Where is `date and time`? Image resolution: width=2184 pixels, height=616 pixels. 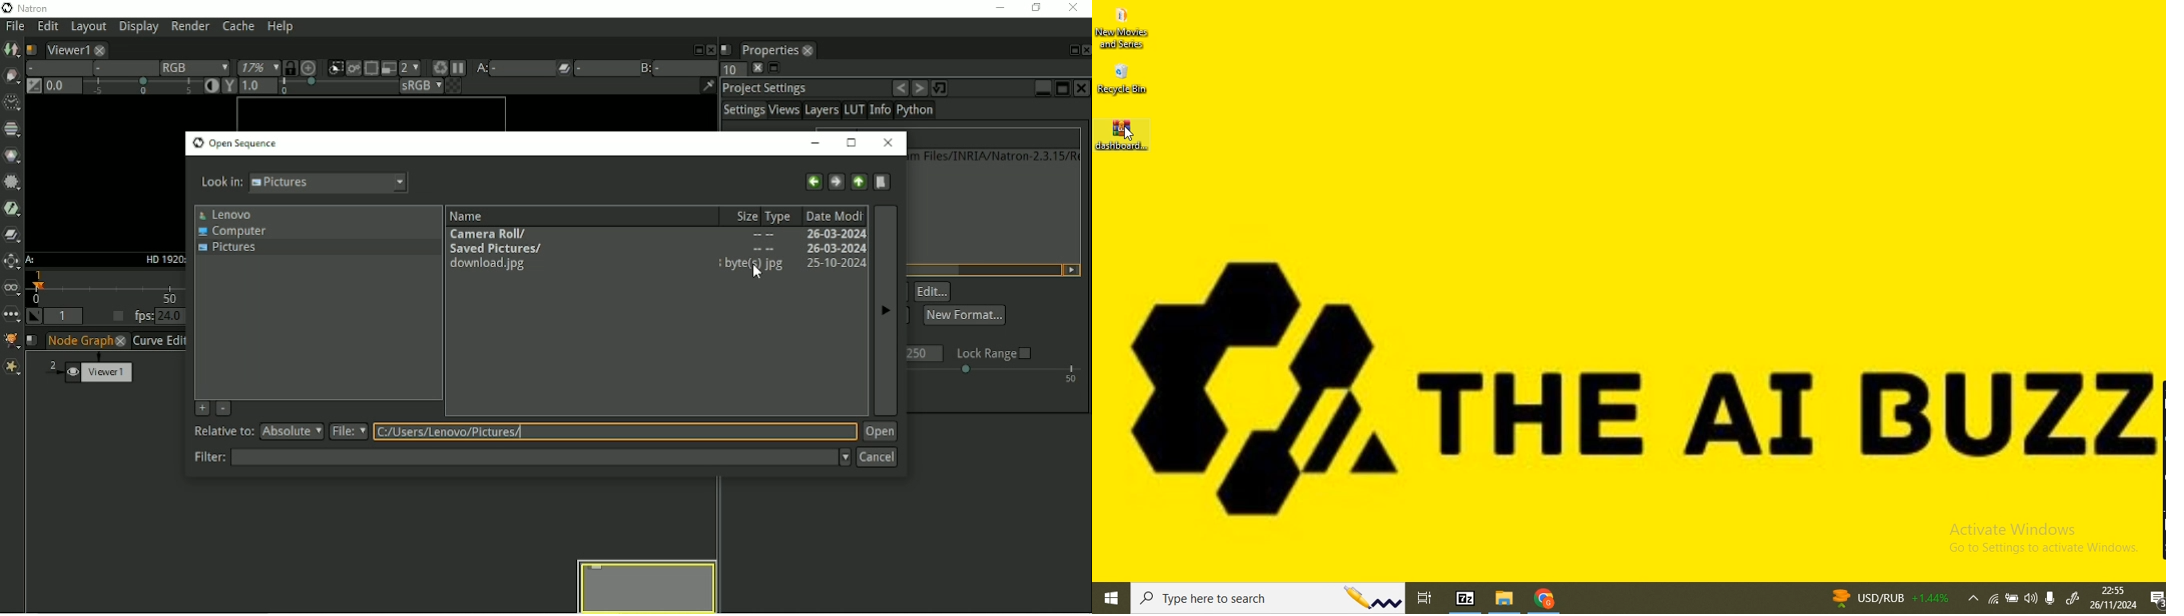
date and time is located at coordinates (2113, 598).